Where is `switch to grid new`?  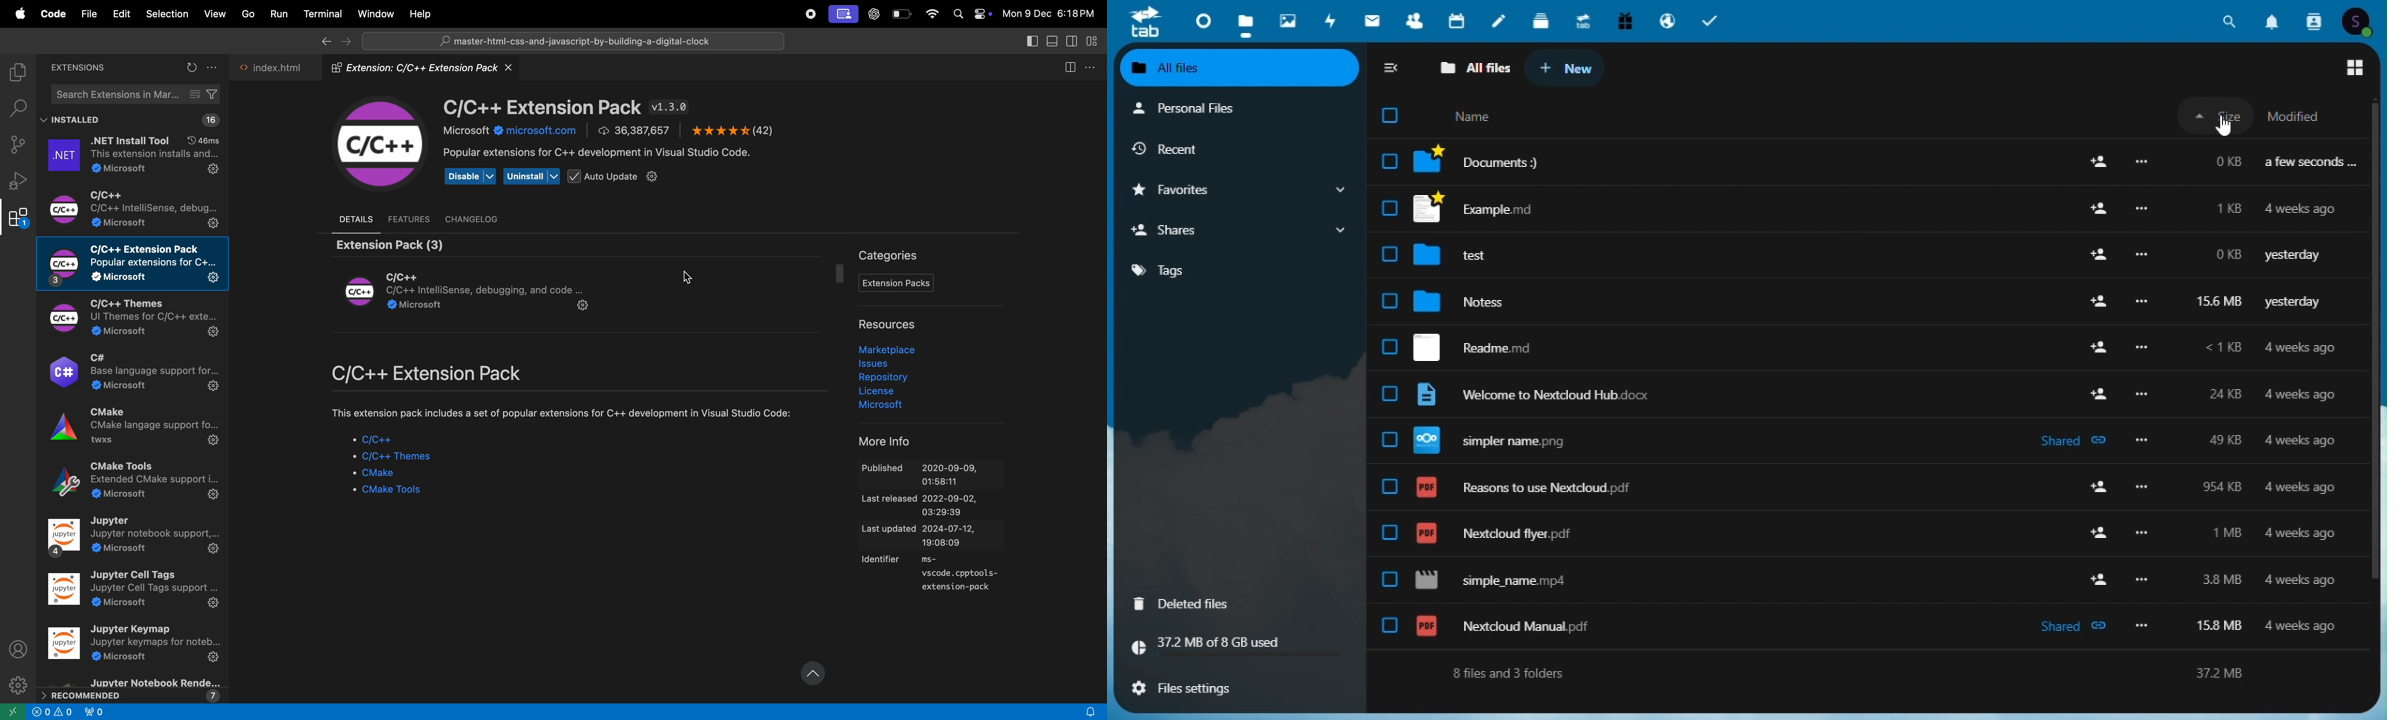 switch to grid new is located at coordinates (2357, 68).